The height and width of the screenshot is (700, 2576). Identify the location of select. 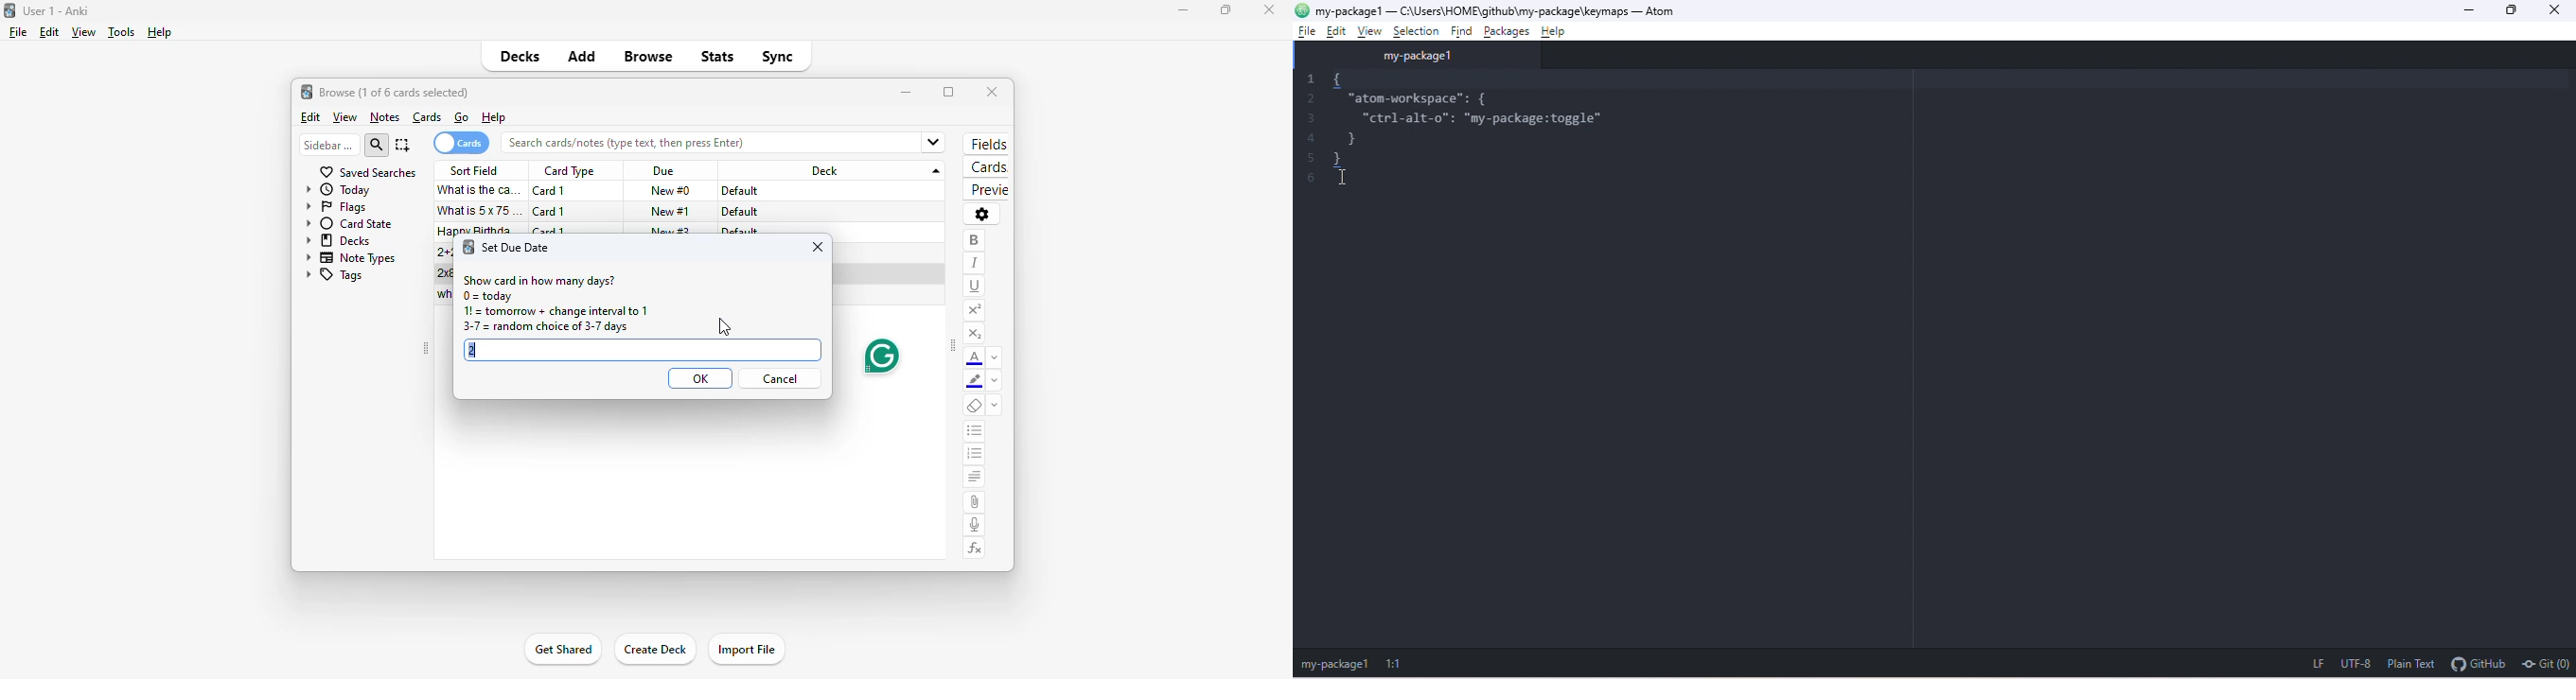
(403, 145).